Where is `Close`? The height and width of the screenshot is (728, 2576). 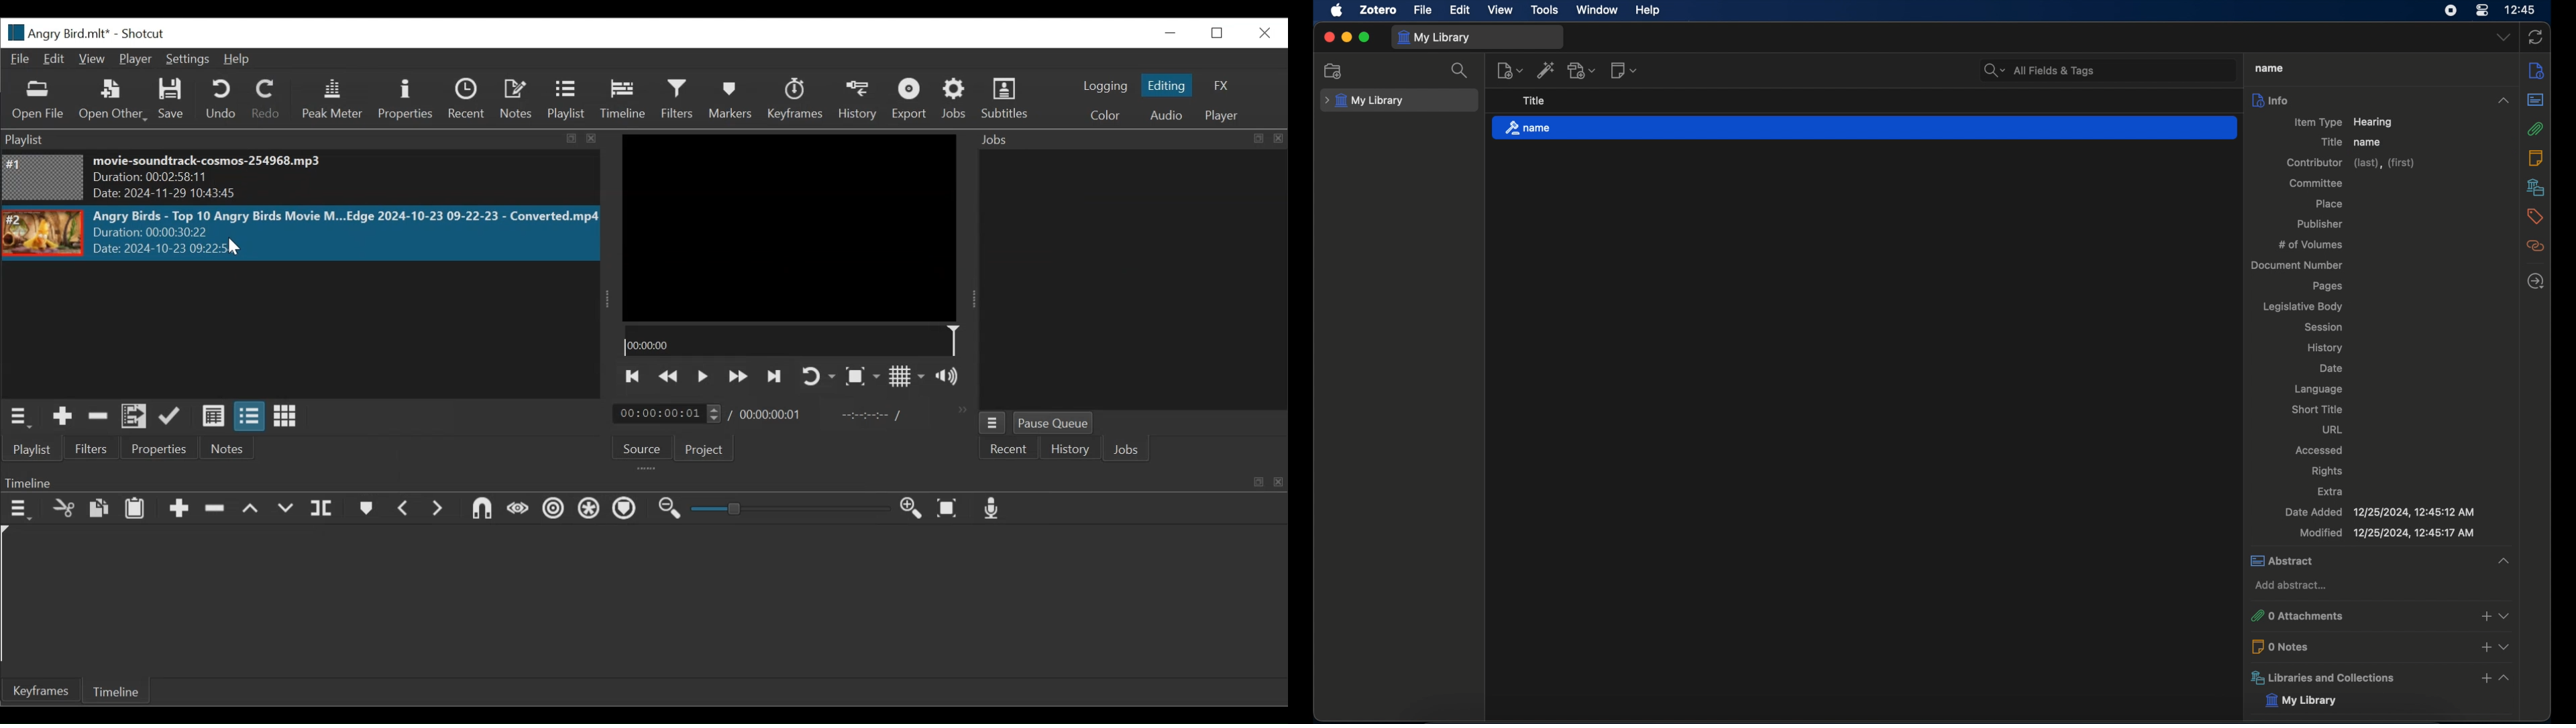 Close is located at coordinates (1265, 31).